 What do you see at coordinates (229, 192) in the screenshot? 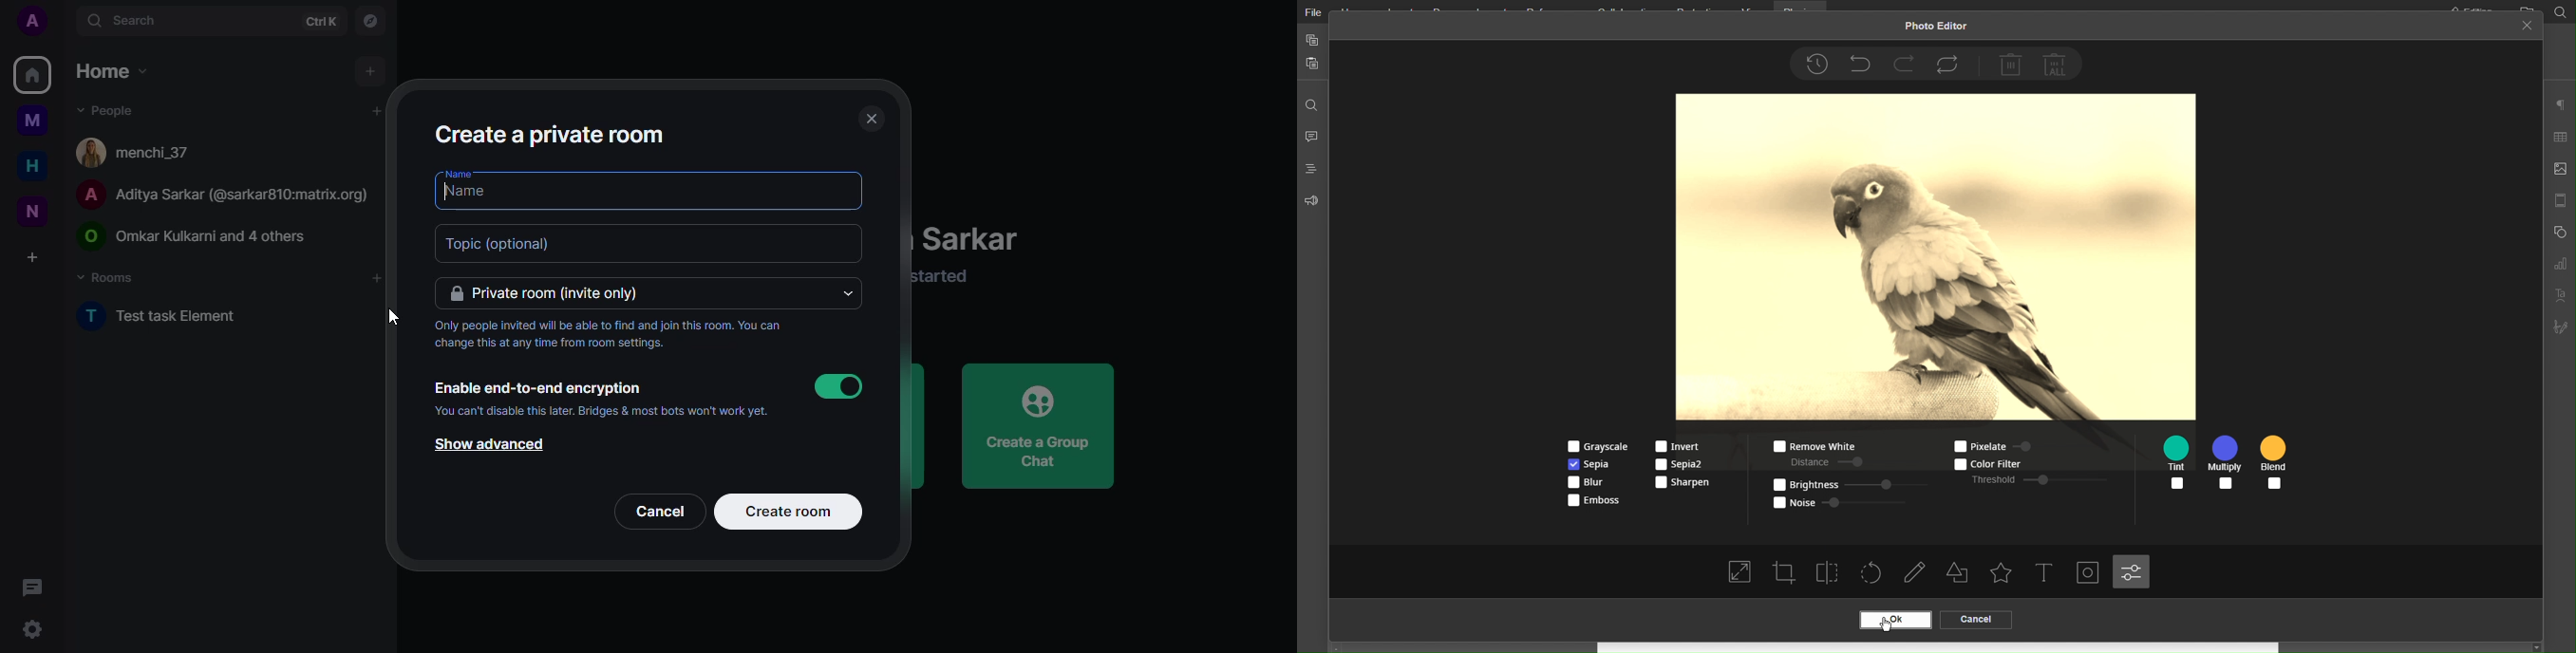
I see `A Aditya Sarkar (@sarkar810:matrix.org)` at bounding box center [229, 192].